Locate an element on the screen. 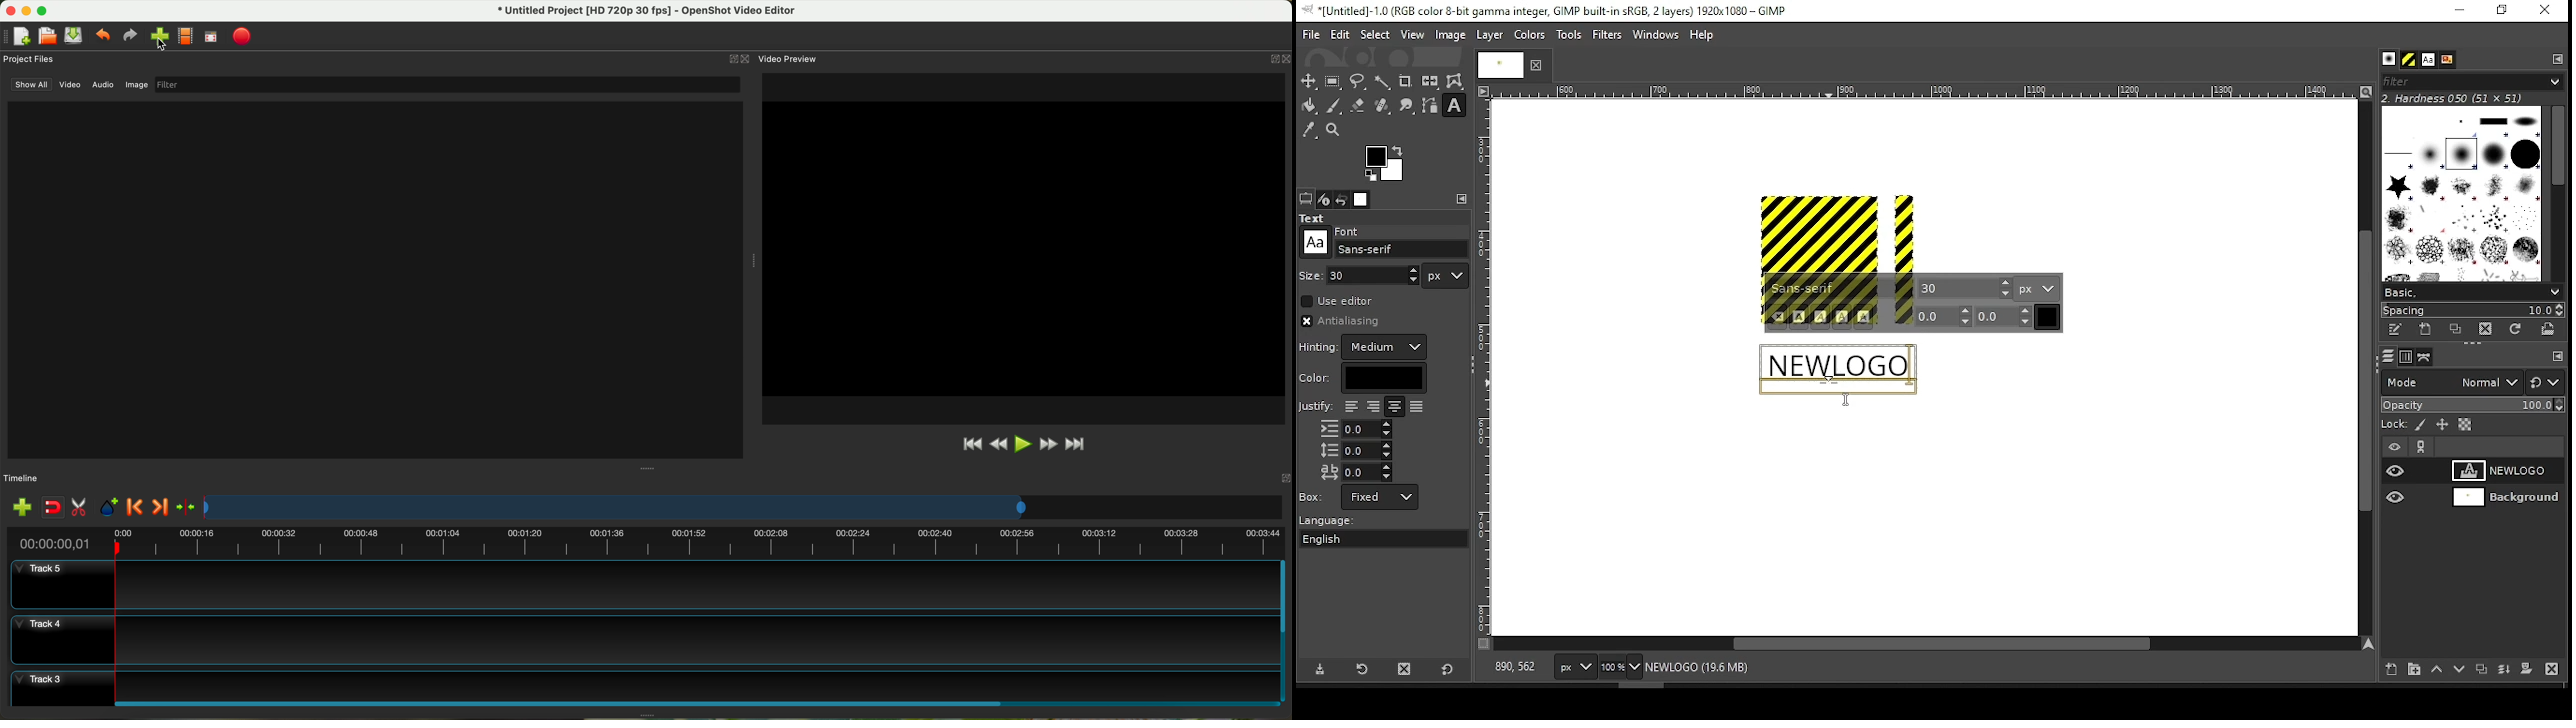 Image resolution: width=2576 pixels, height=728 pixels. minimize is located at coordinates (2458, 11).